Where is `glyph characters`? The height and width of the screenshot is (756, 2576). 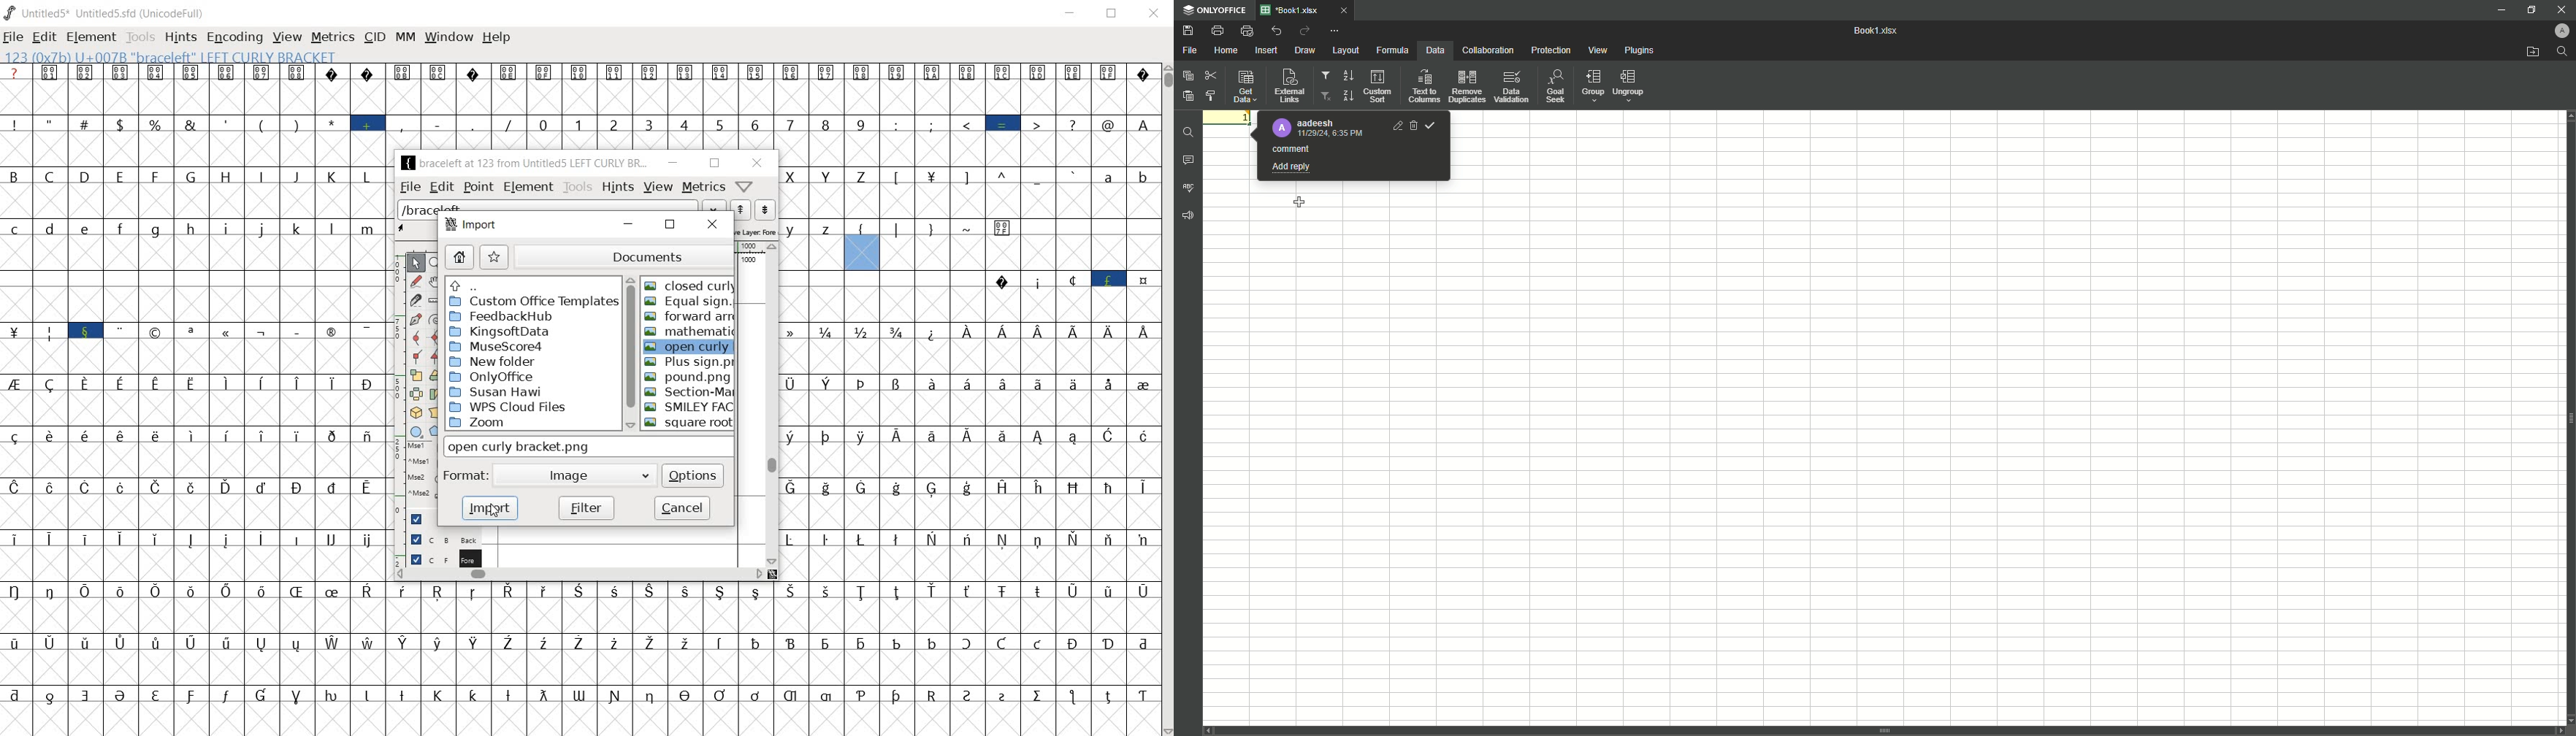 glyph characters is located at coordinates (970, 424).